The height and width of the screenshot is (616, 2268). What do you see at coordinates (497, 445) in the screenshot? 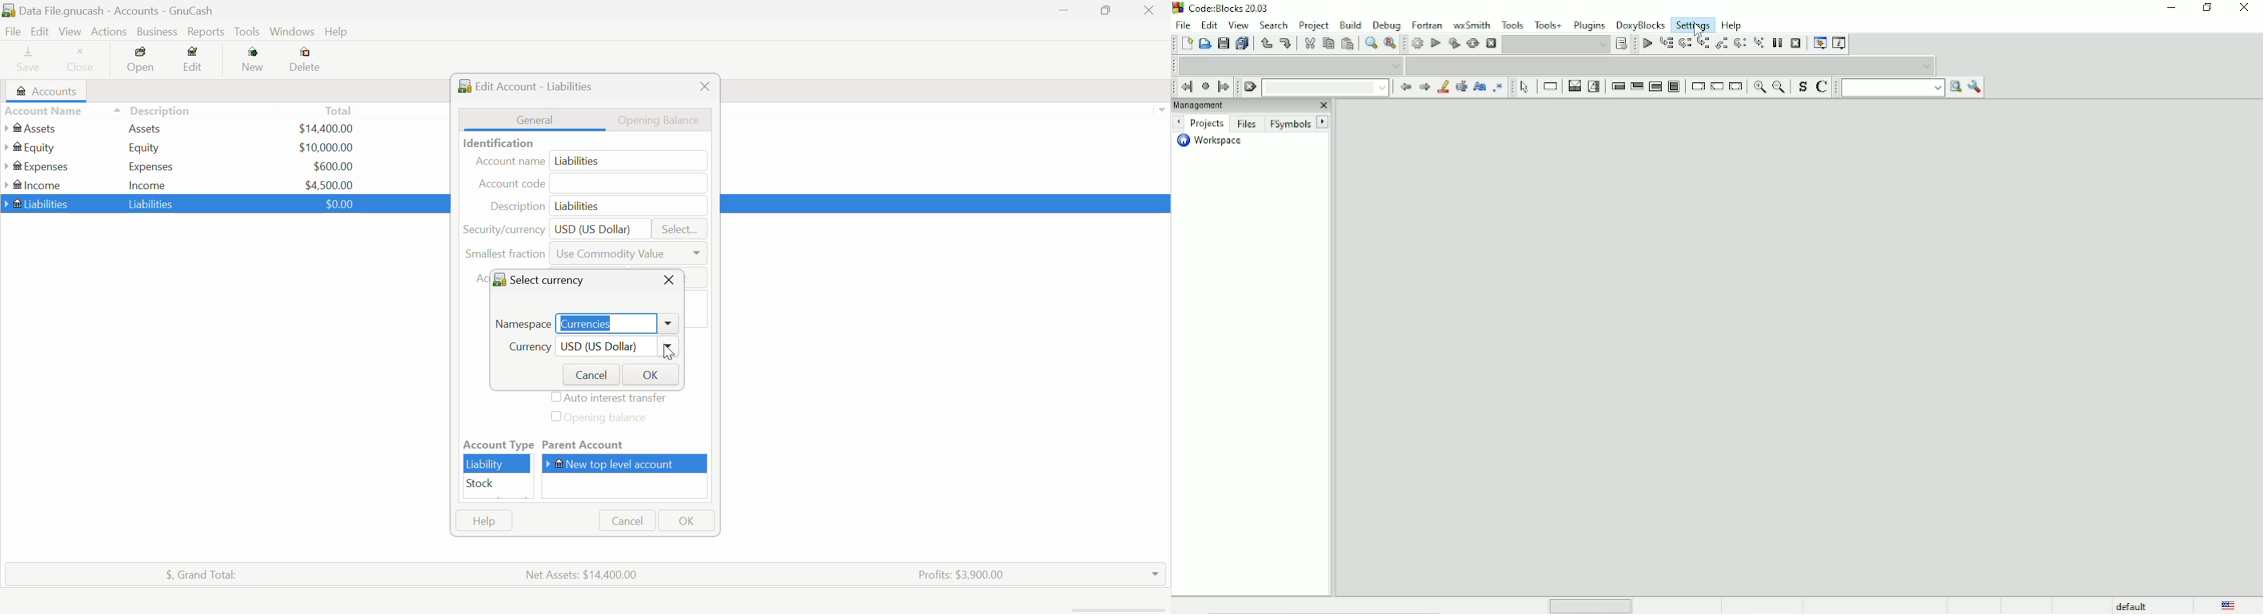
I see `Account Type` at bounding box center [497, 445].